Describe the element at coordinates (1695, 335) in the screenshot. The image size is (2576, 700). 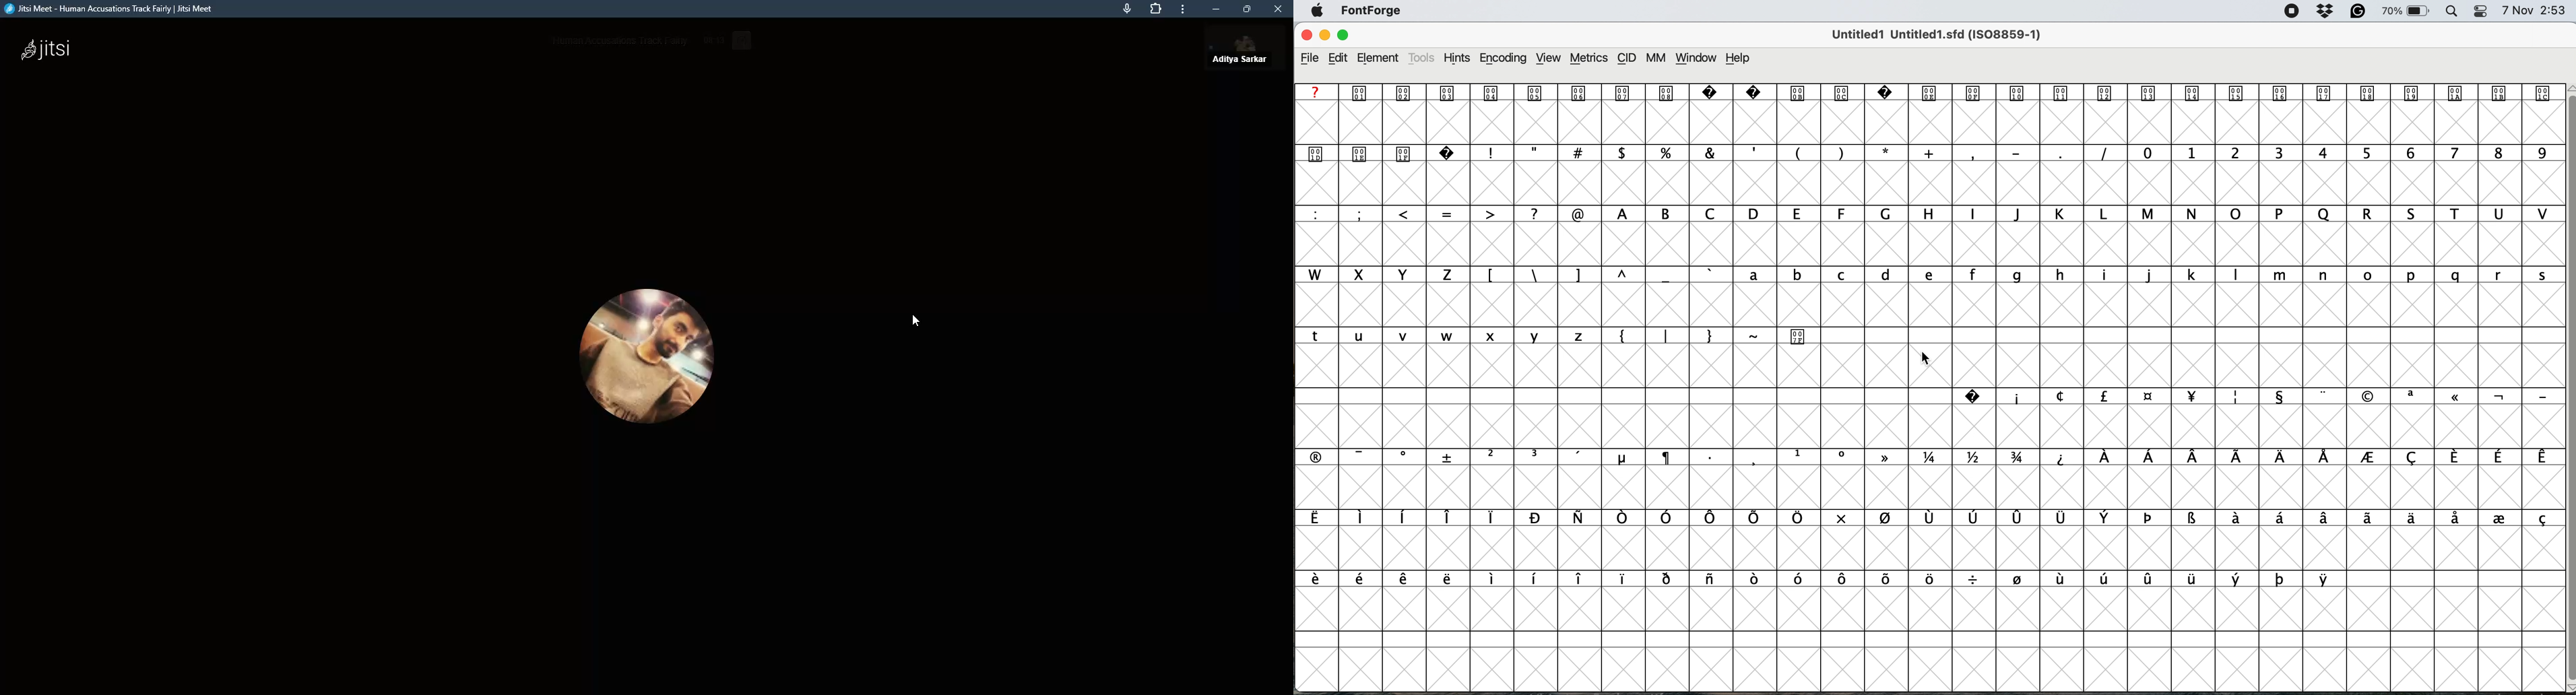
I see `special characters` at that location.